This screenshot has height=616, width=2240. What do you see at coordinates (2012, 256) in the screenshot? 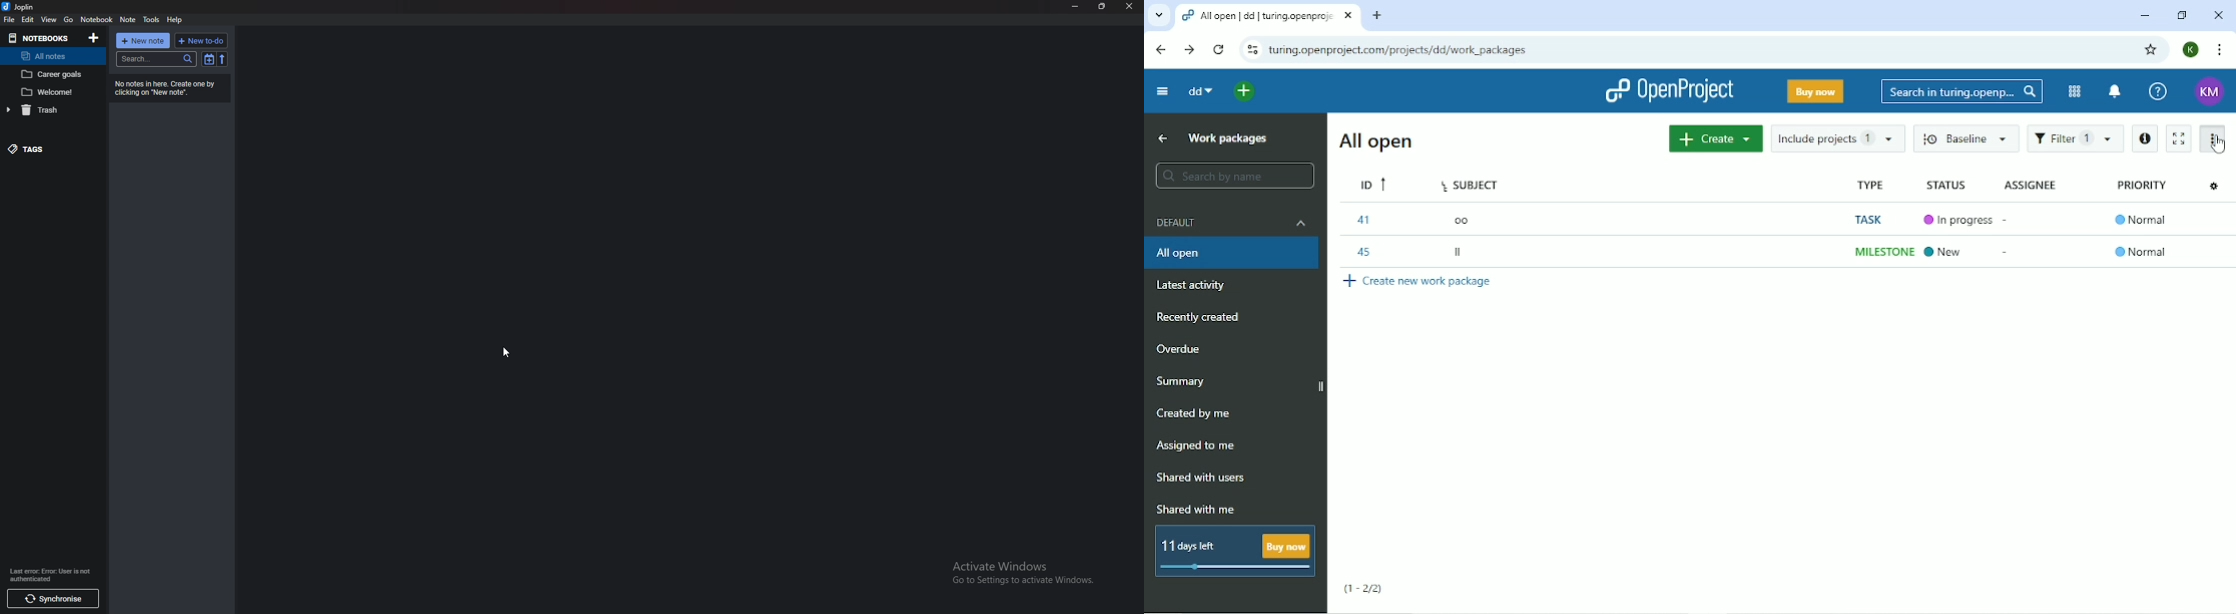
I see `-` at bounding box center [2012, 256].